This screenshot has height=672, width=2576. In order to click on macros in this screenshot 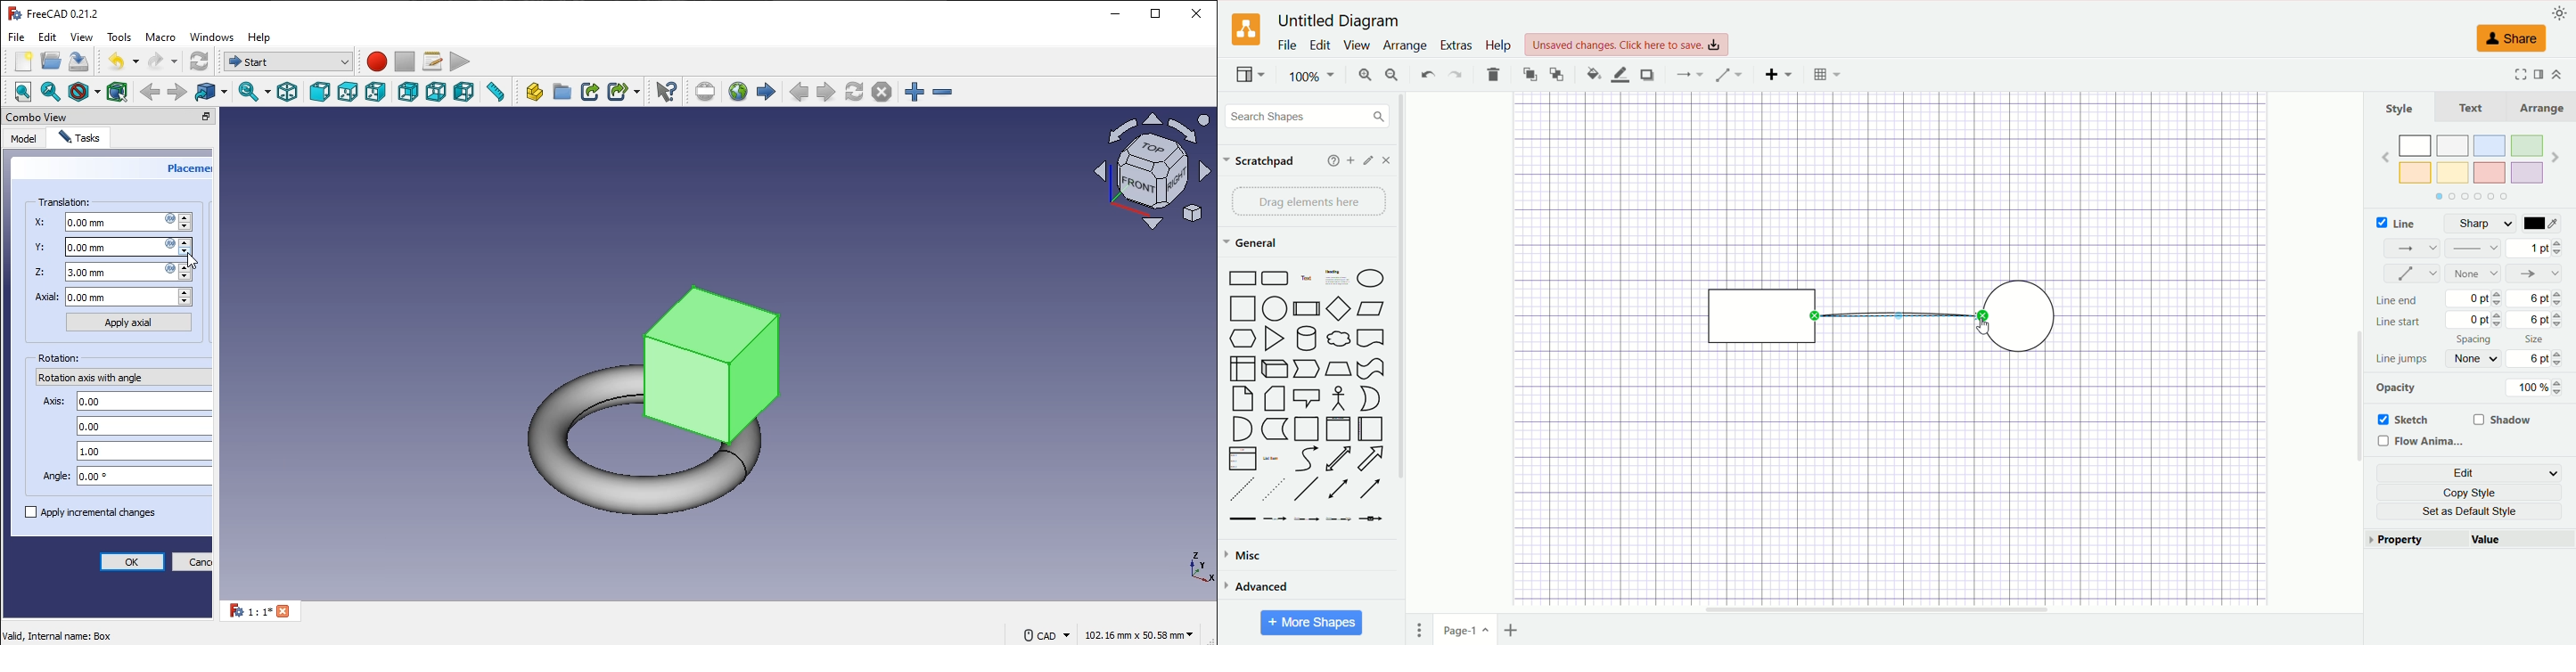, I will do `click(431, 62)`.